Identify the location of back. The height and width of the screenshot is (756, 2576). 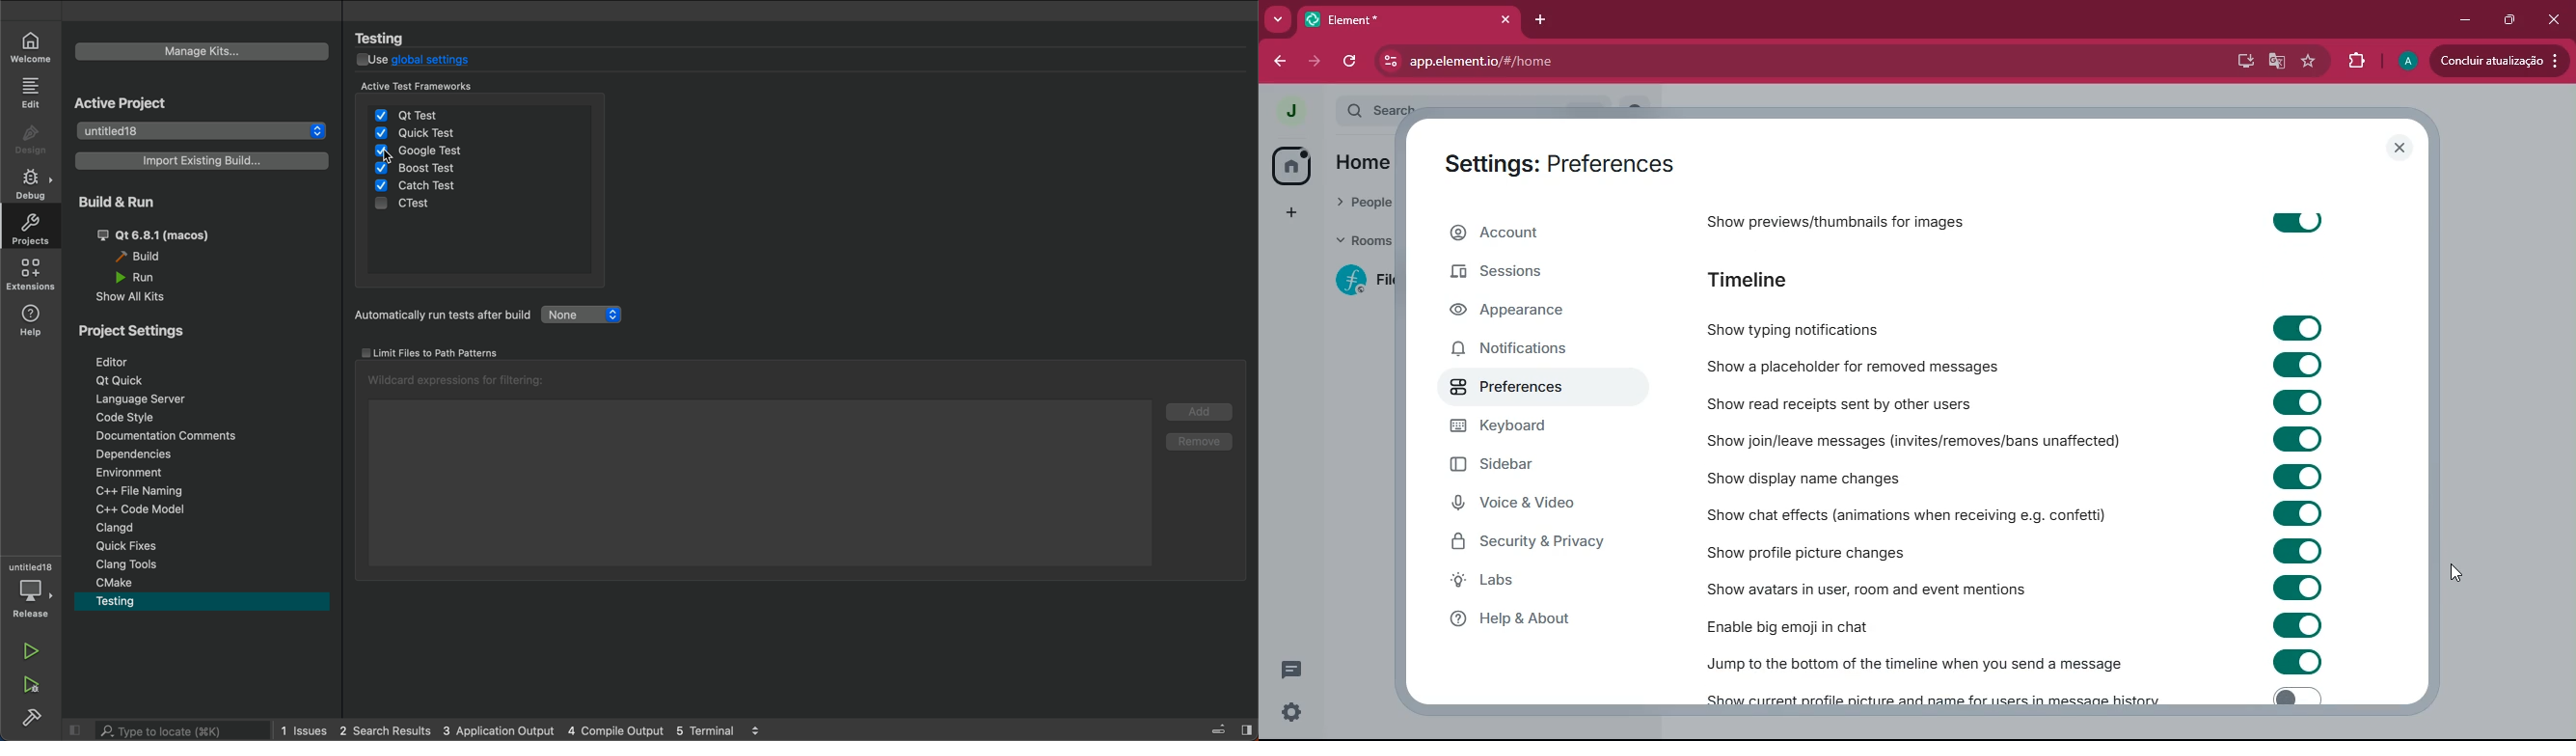
(1275, 61).